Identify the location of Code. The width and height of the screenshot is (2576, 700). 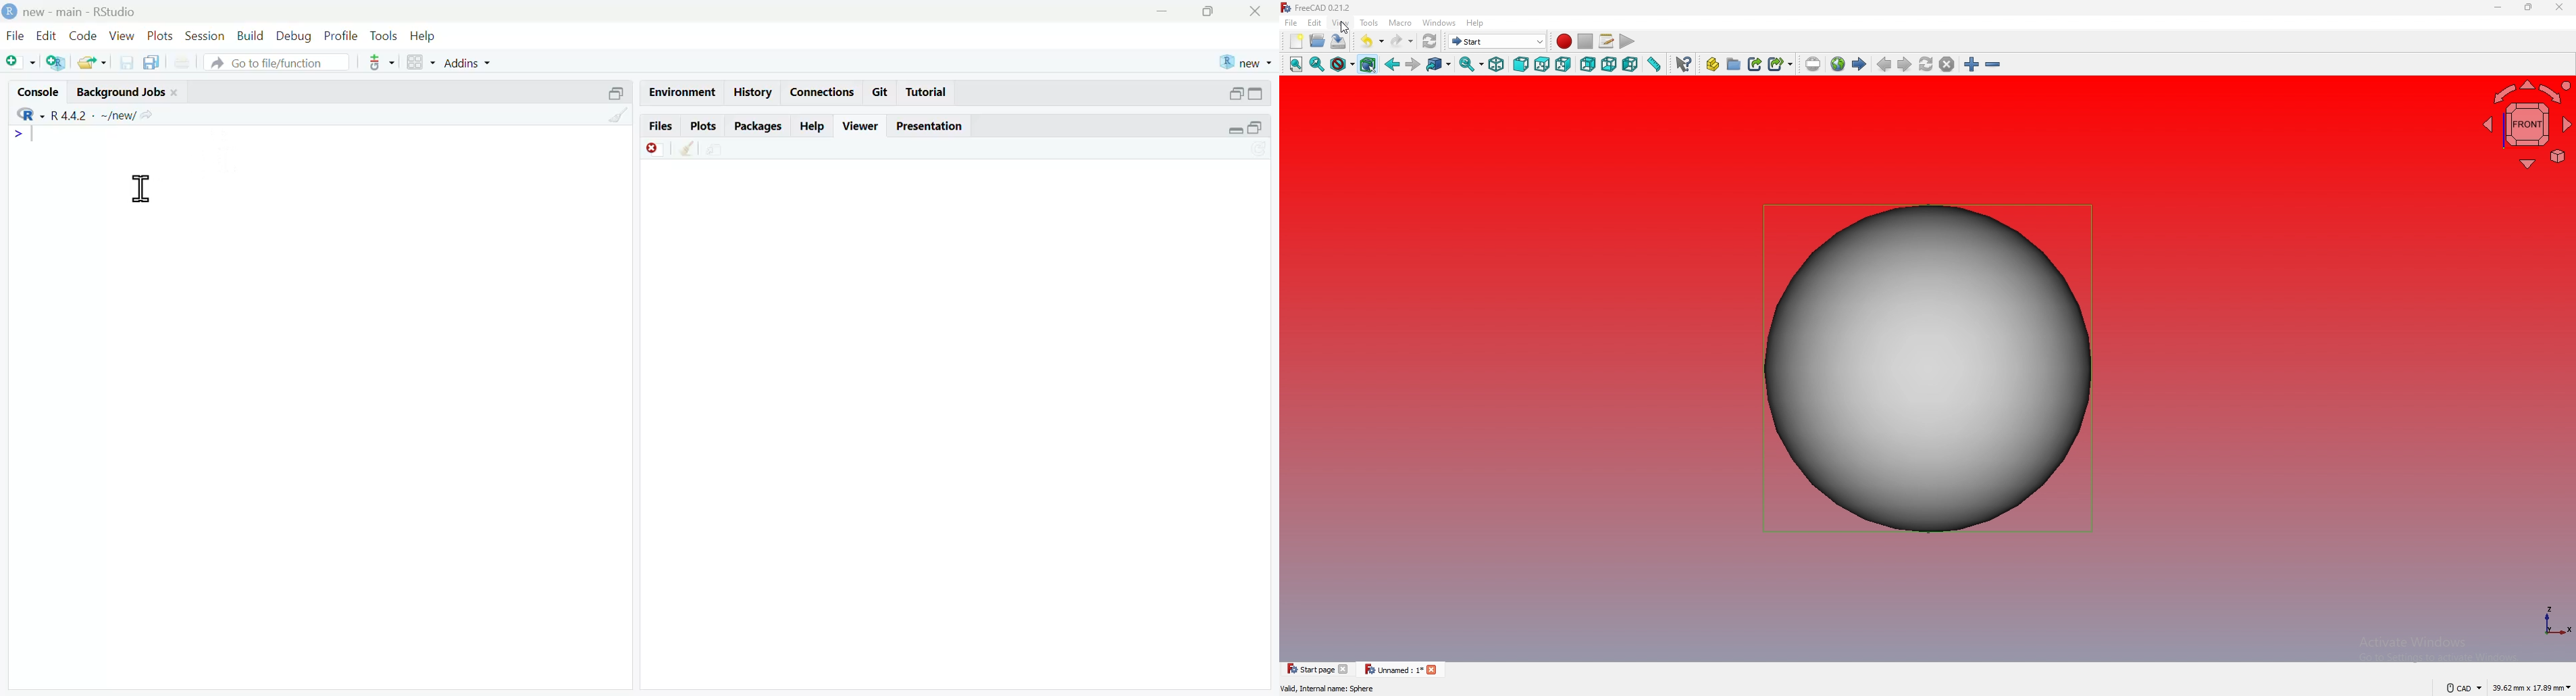
(82, 35).